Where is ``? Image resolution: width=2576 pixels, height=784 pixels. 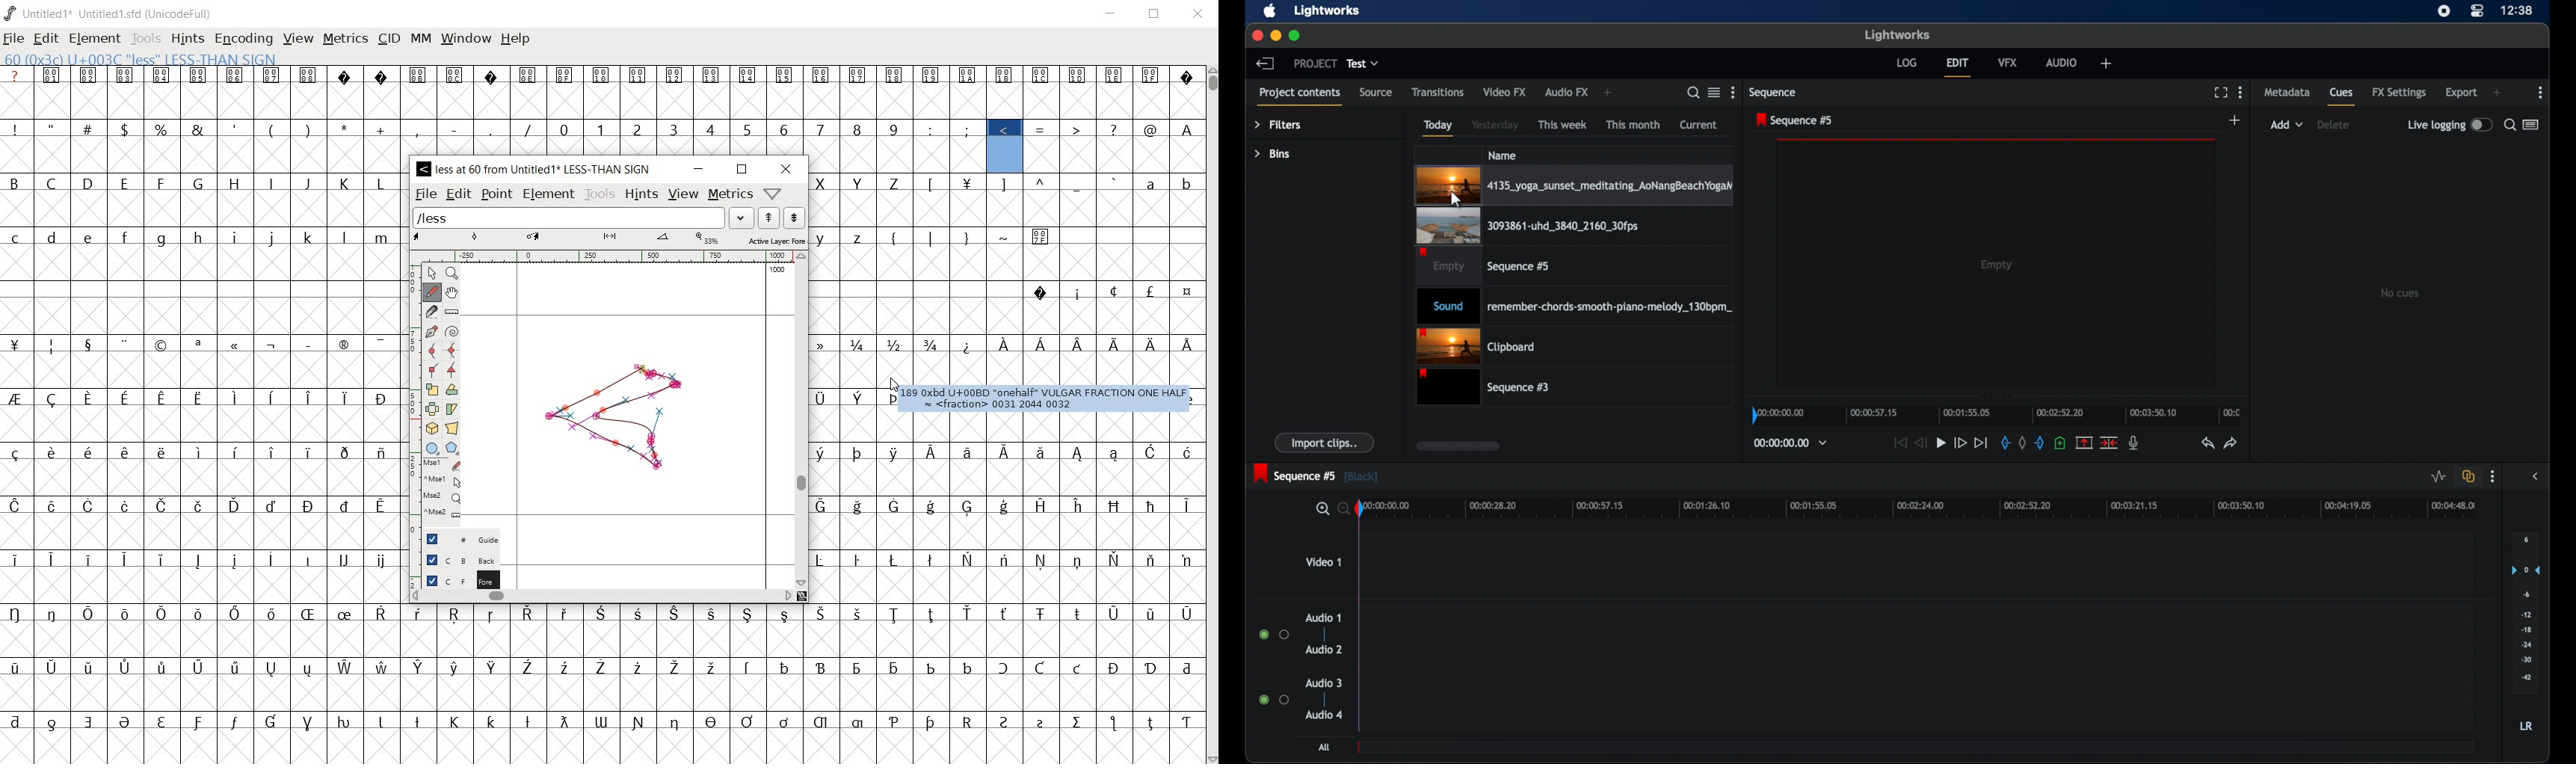
 is located at coordinates (598, 614).